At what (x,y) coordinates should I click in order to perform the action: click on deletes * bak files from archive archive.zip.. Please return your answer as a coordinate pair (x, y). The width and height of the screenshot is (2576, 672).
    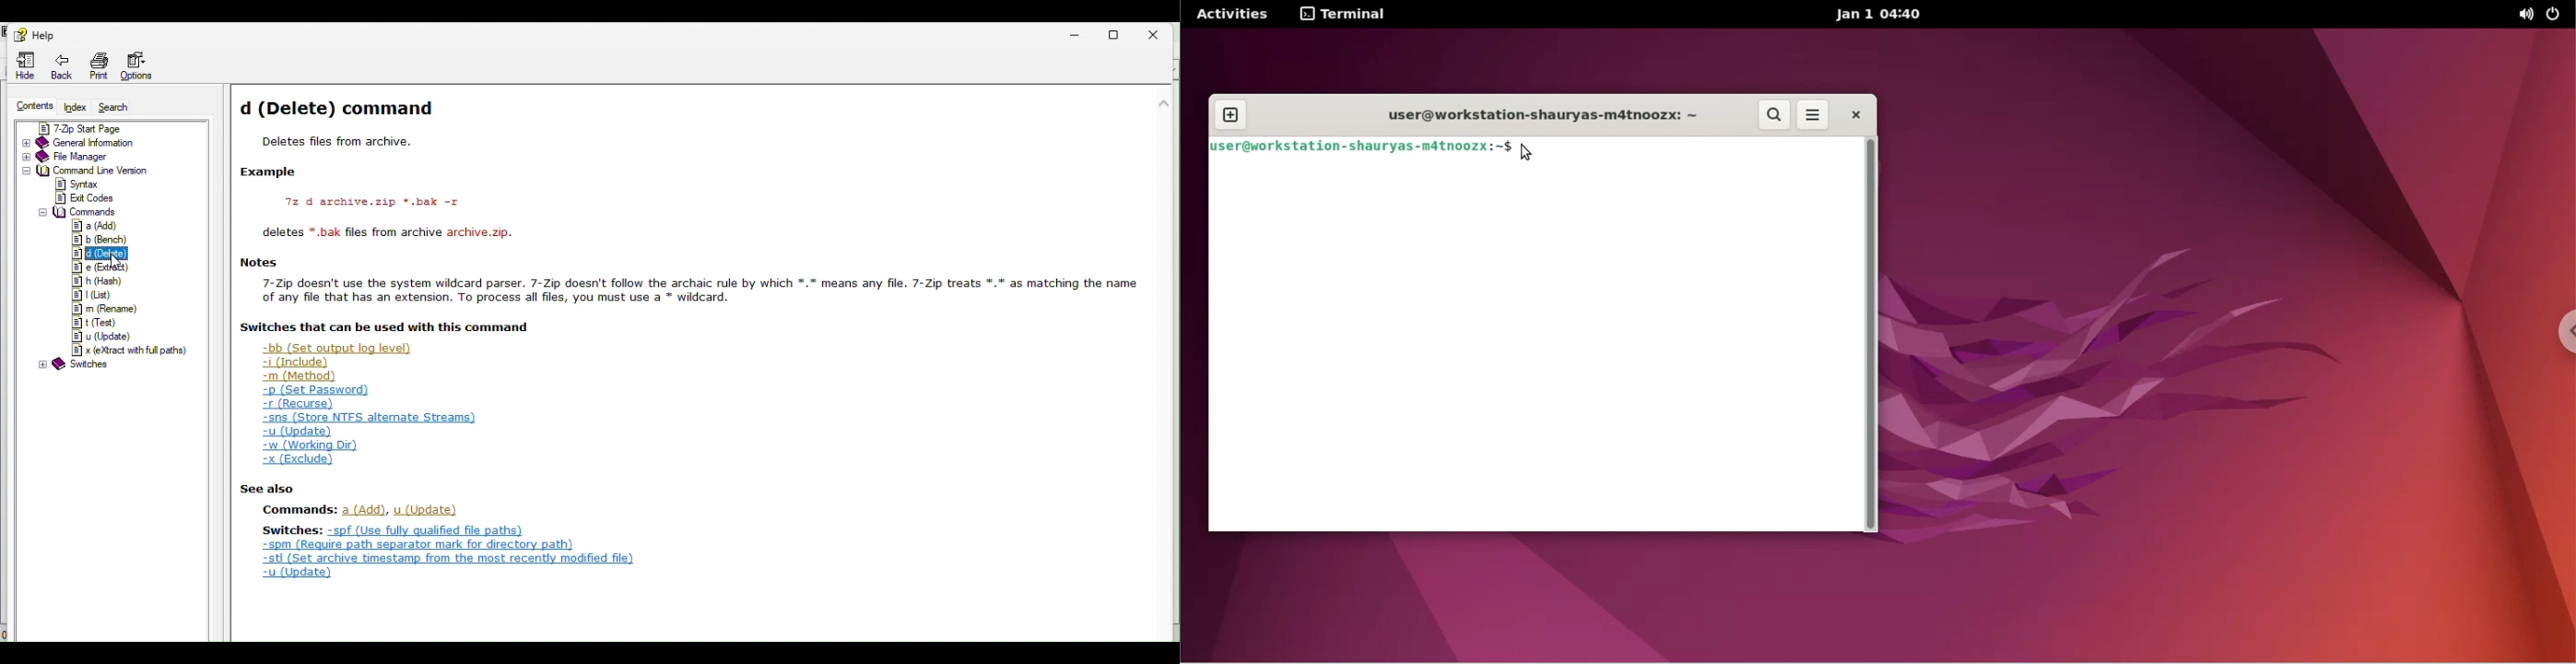
    Looking at the image, I should click on (403, 233).